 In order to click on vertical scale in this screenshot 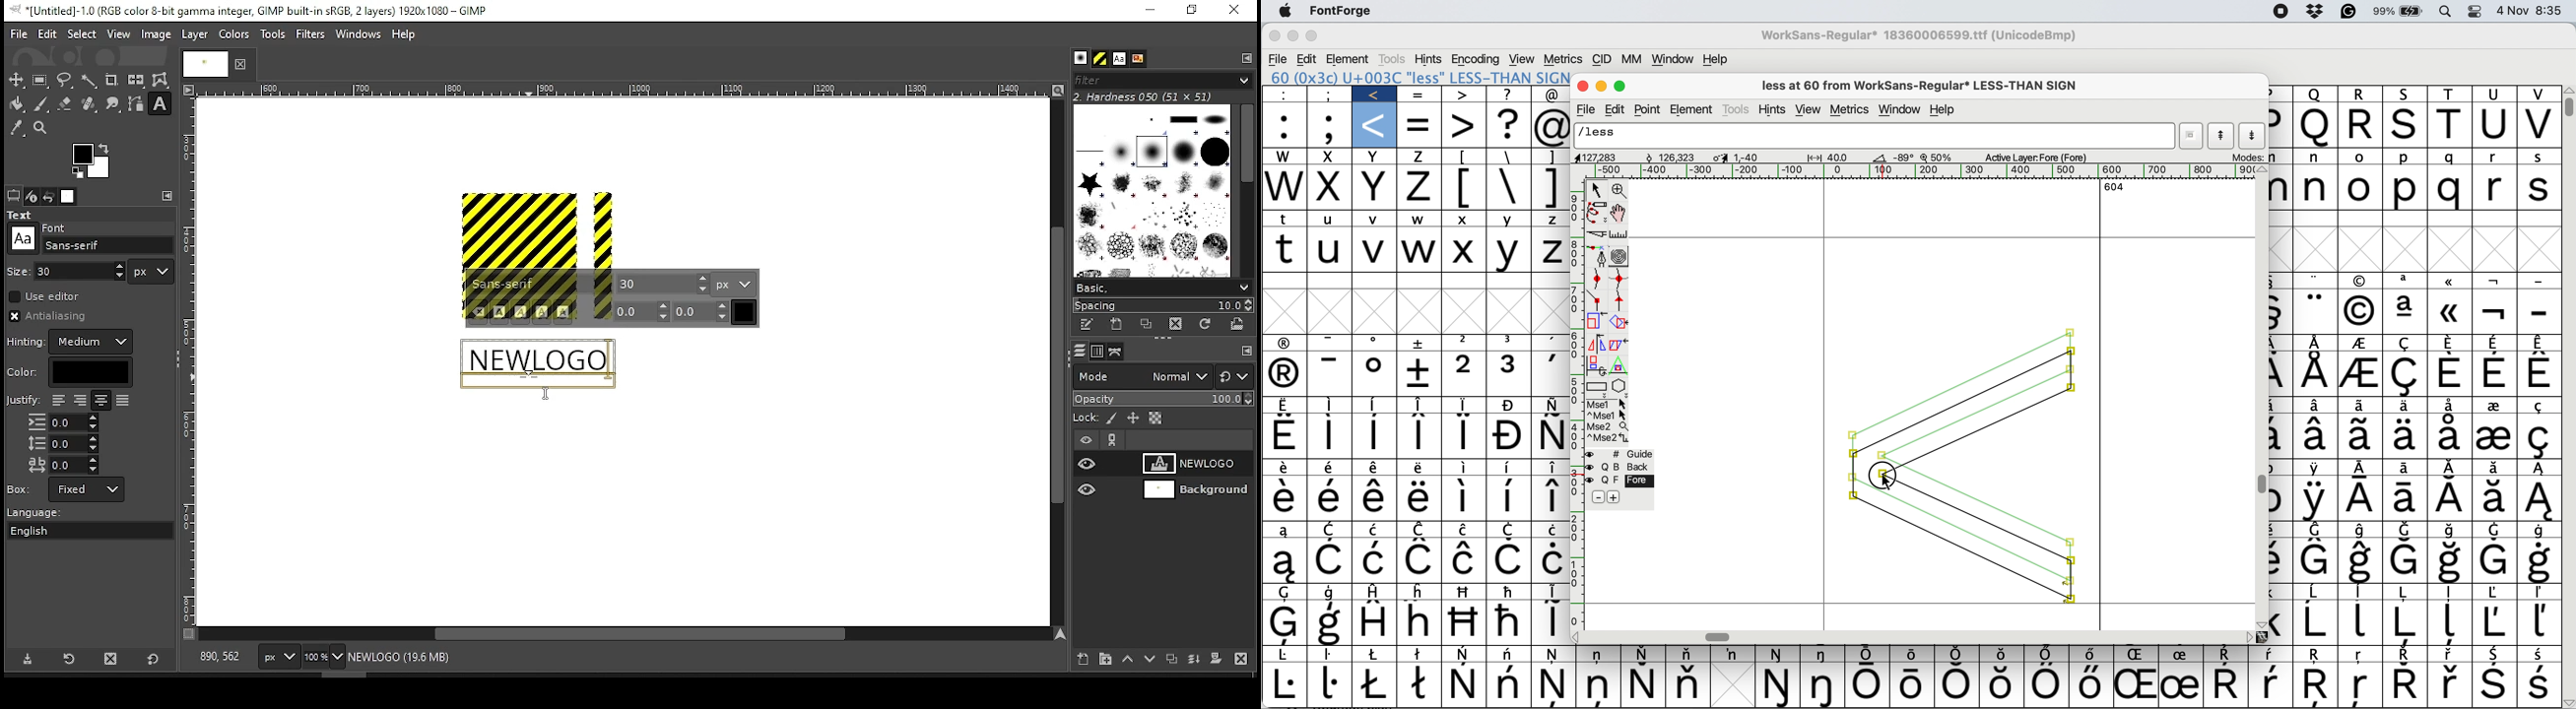, I will do `click(1577, 405)`.